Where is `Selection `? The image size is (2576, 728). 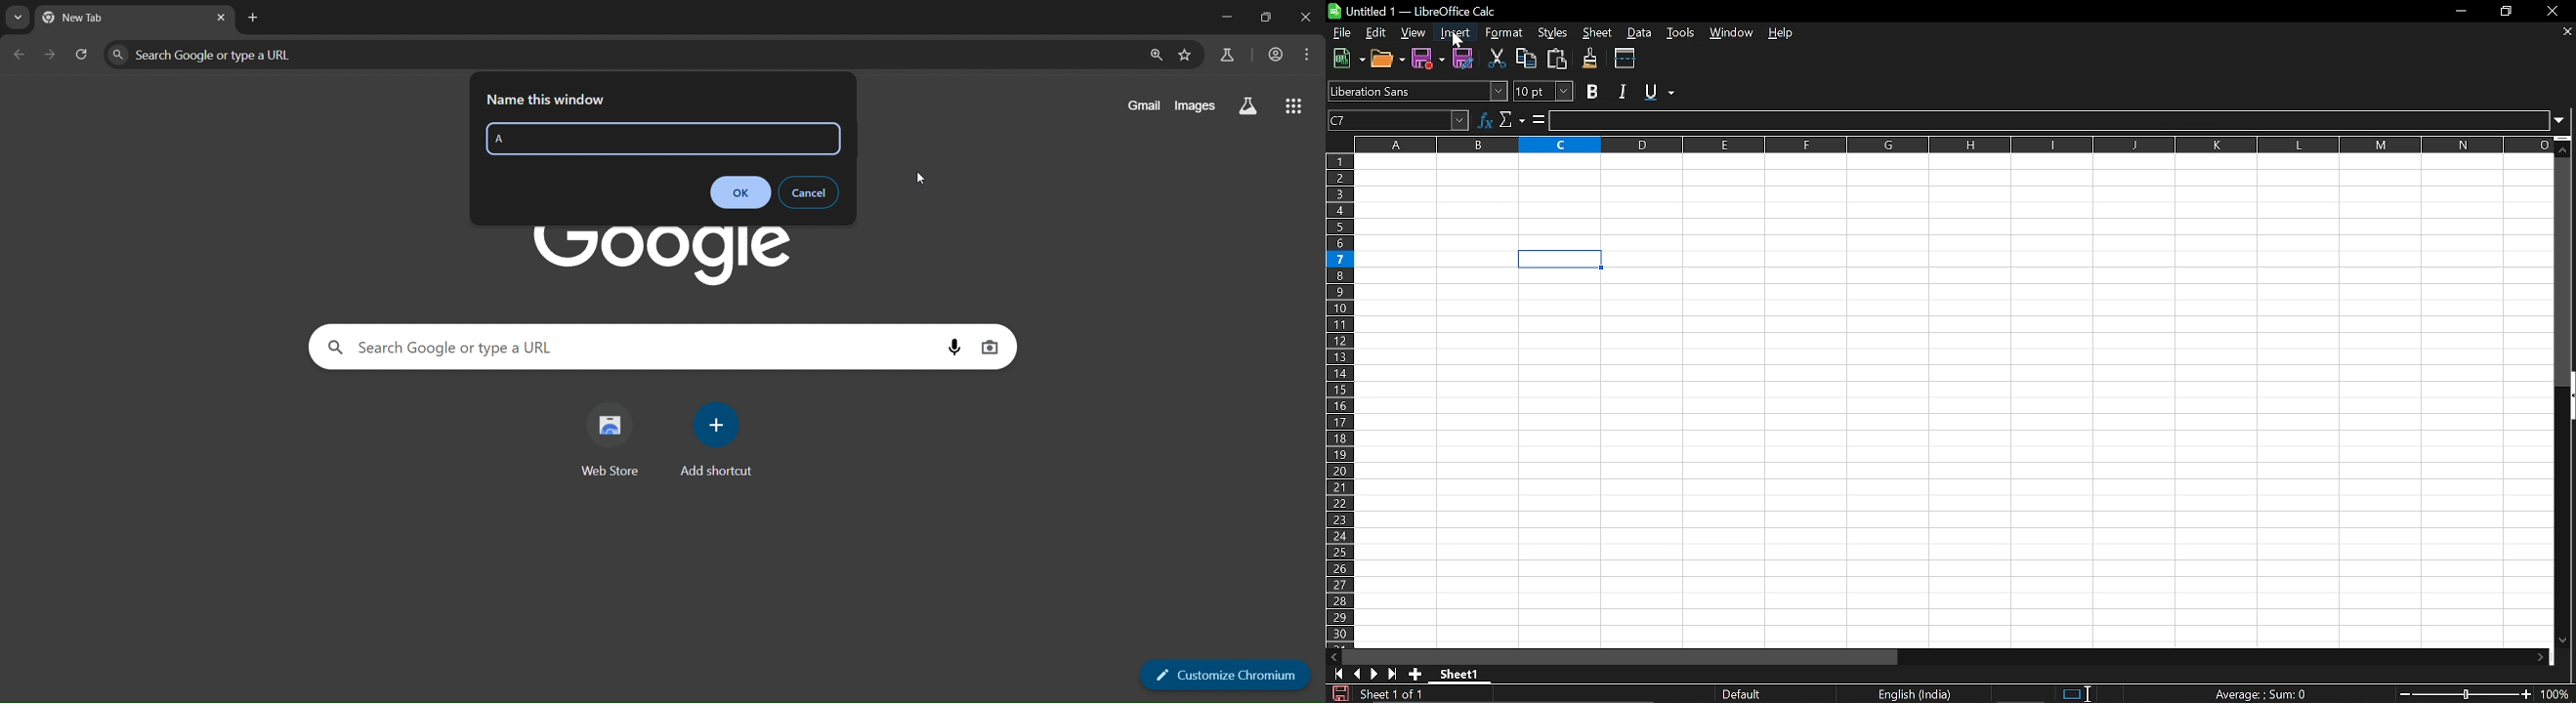 Selection  is located at coordinates (2070, 694).